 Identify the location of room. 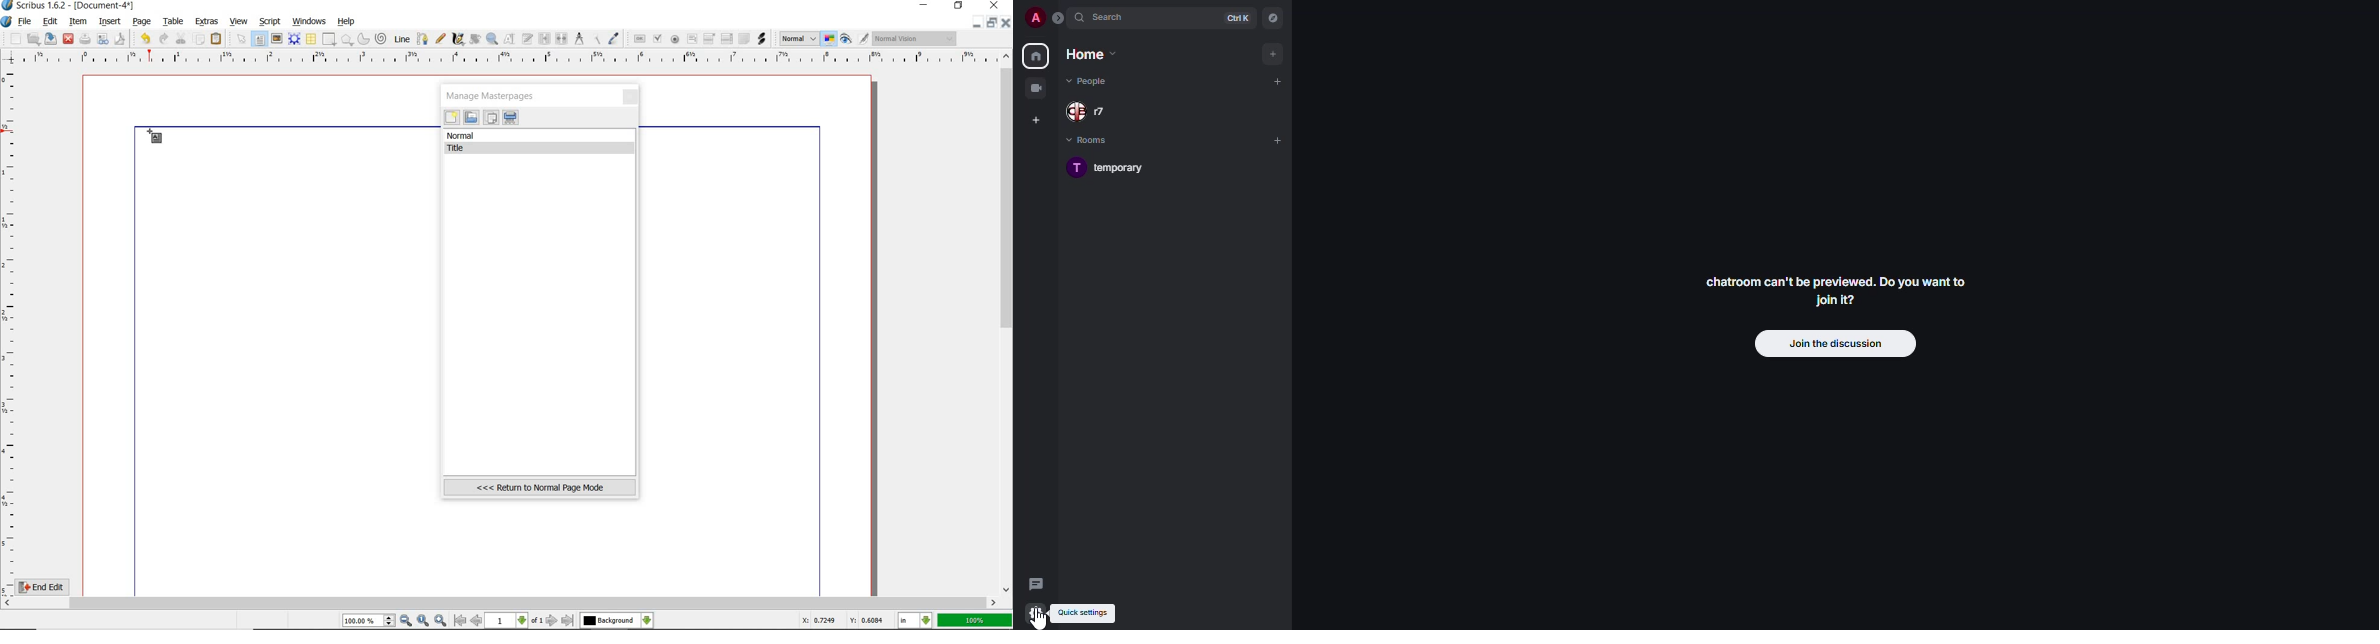
(1111, 169).